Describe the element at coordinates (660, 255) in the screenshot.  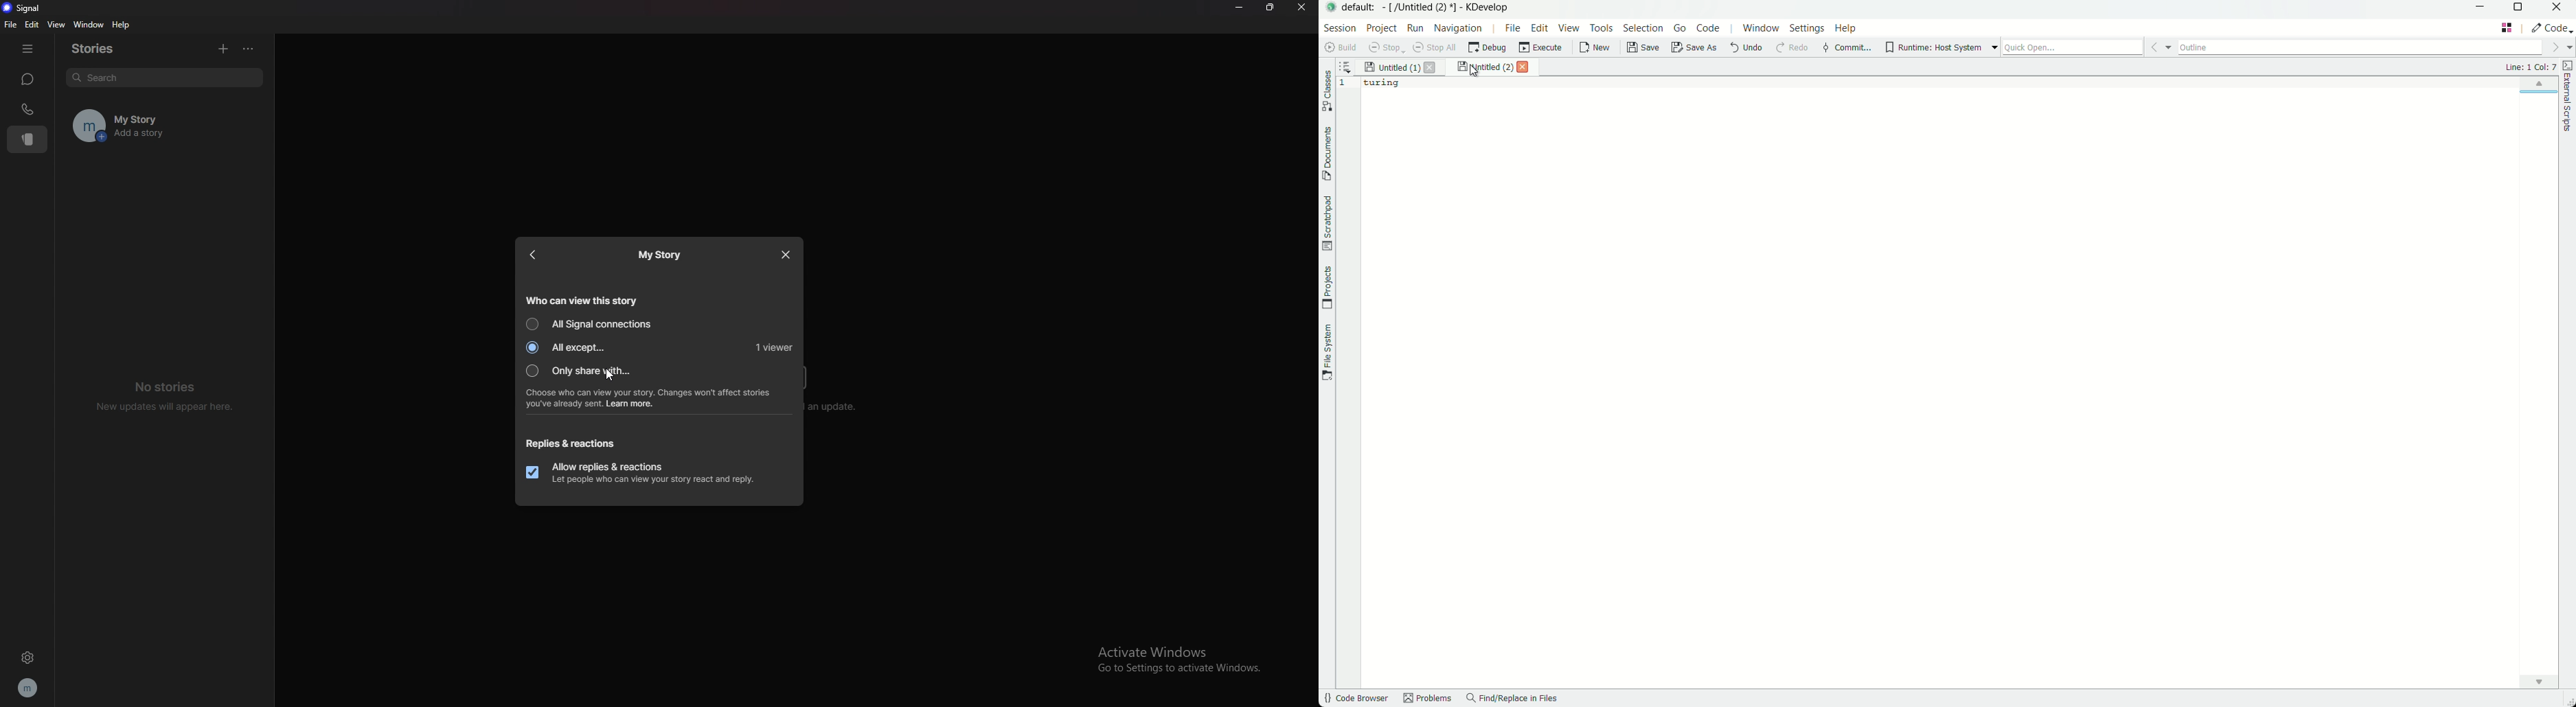
I see `my story` at that location.